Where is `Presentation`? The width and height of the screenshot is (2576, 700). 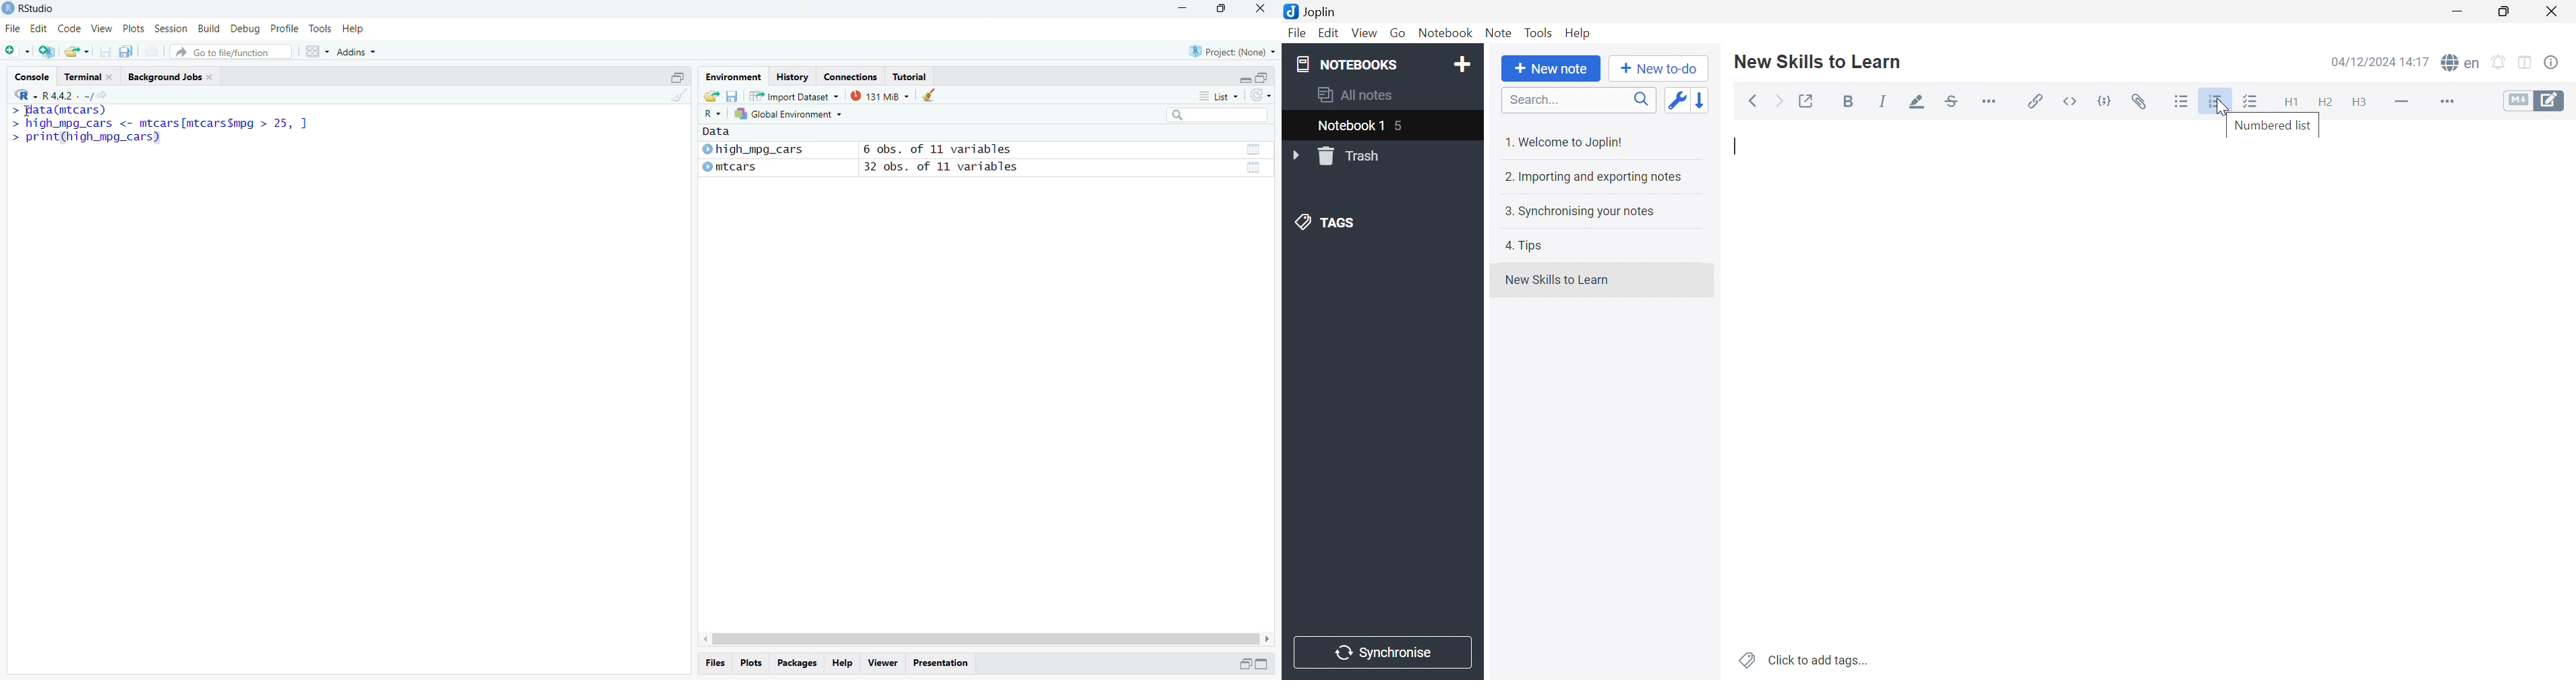 Presentation is located at coordinates (940, 663).